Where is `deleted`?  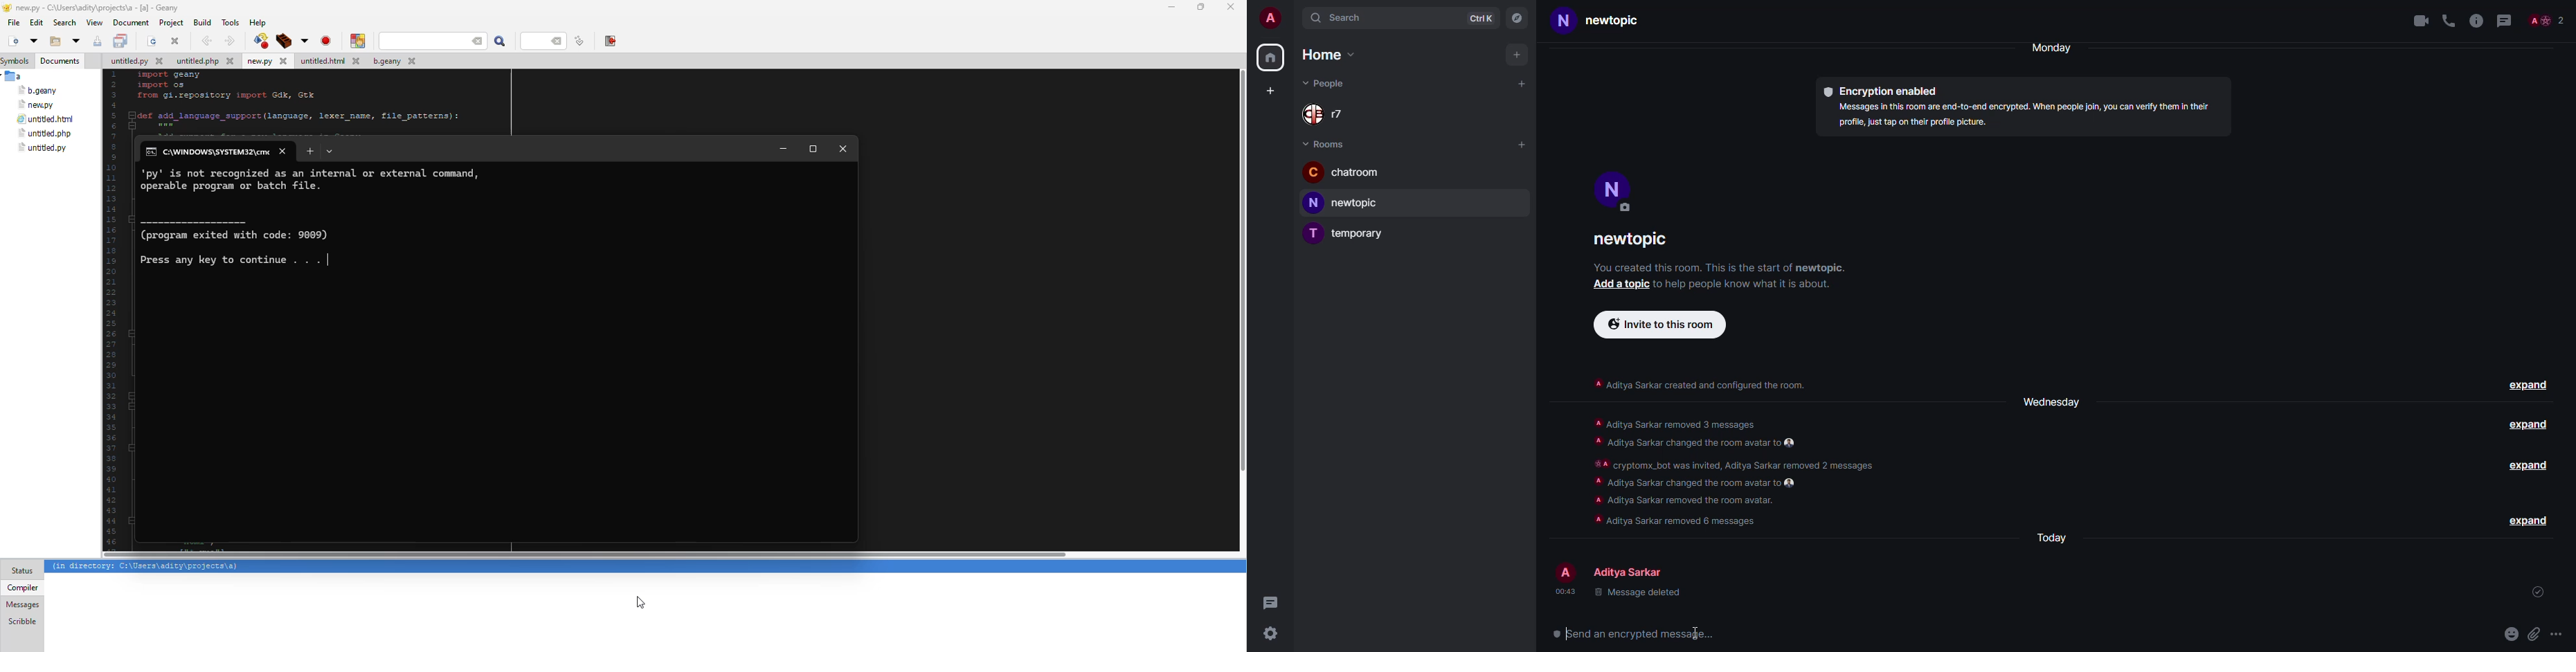
deleted is located at coordinates (1638, 593).